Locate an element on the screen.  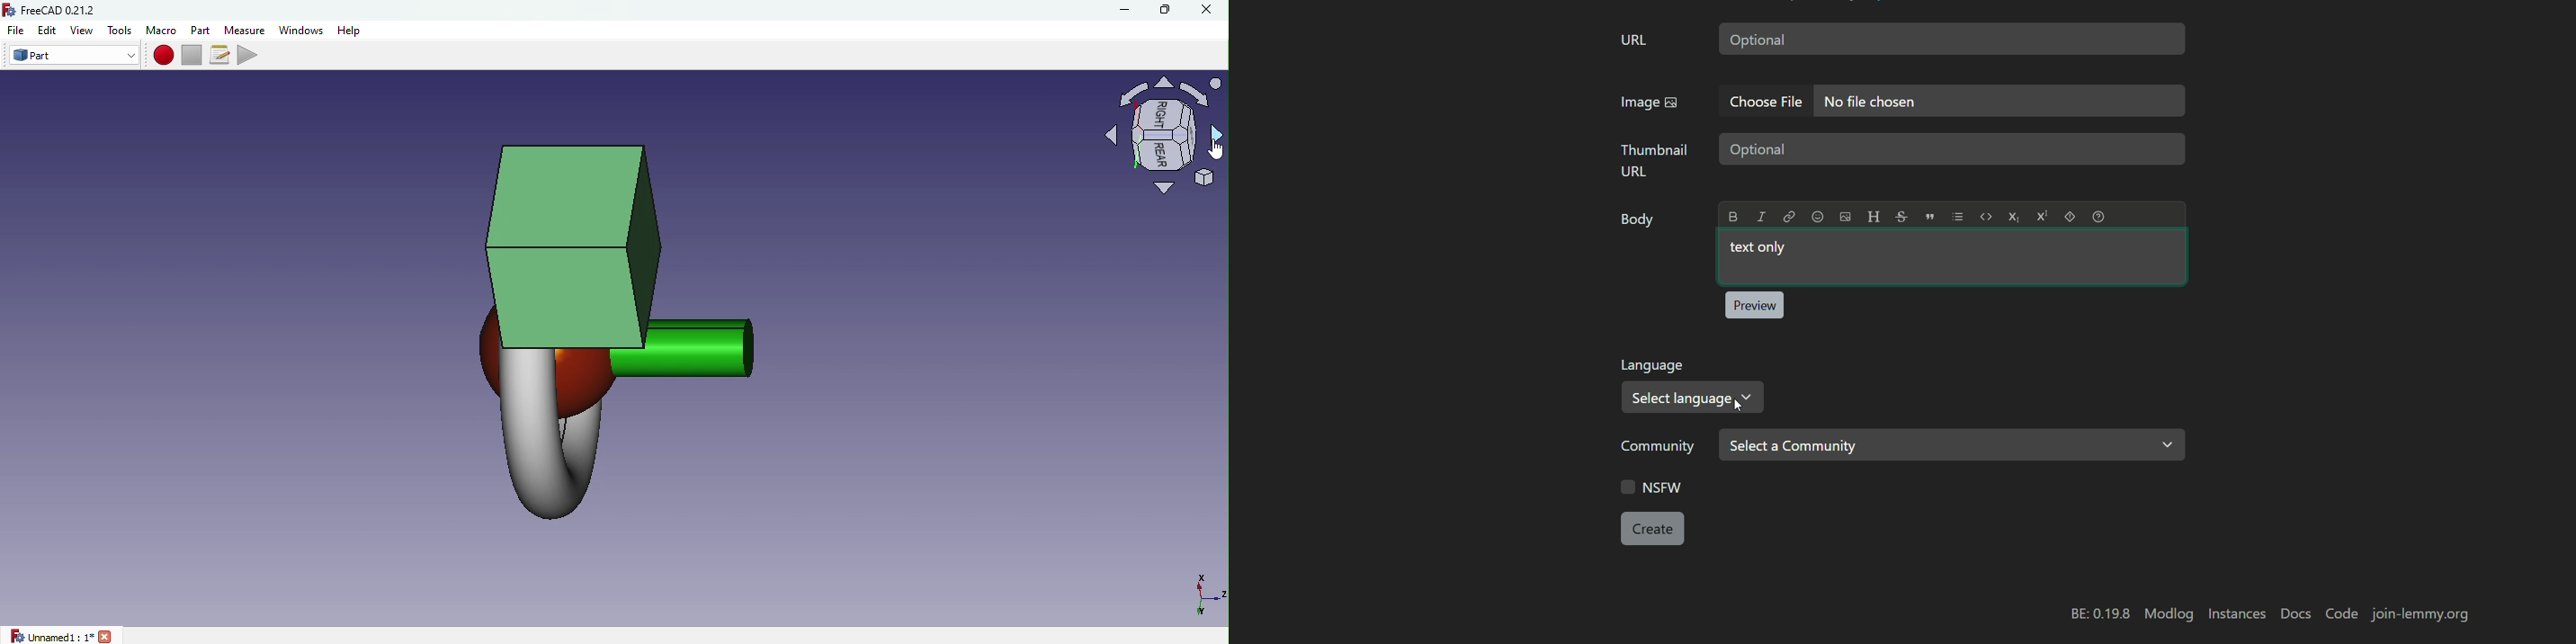
Edit is located at coordinates (49, 31).